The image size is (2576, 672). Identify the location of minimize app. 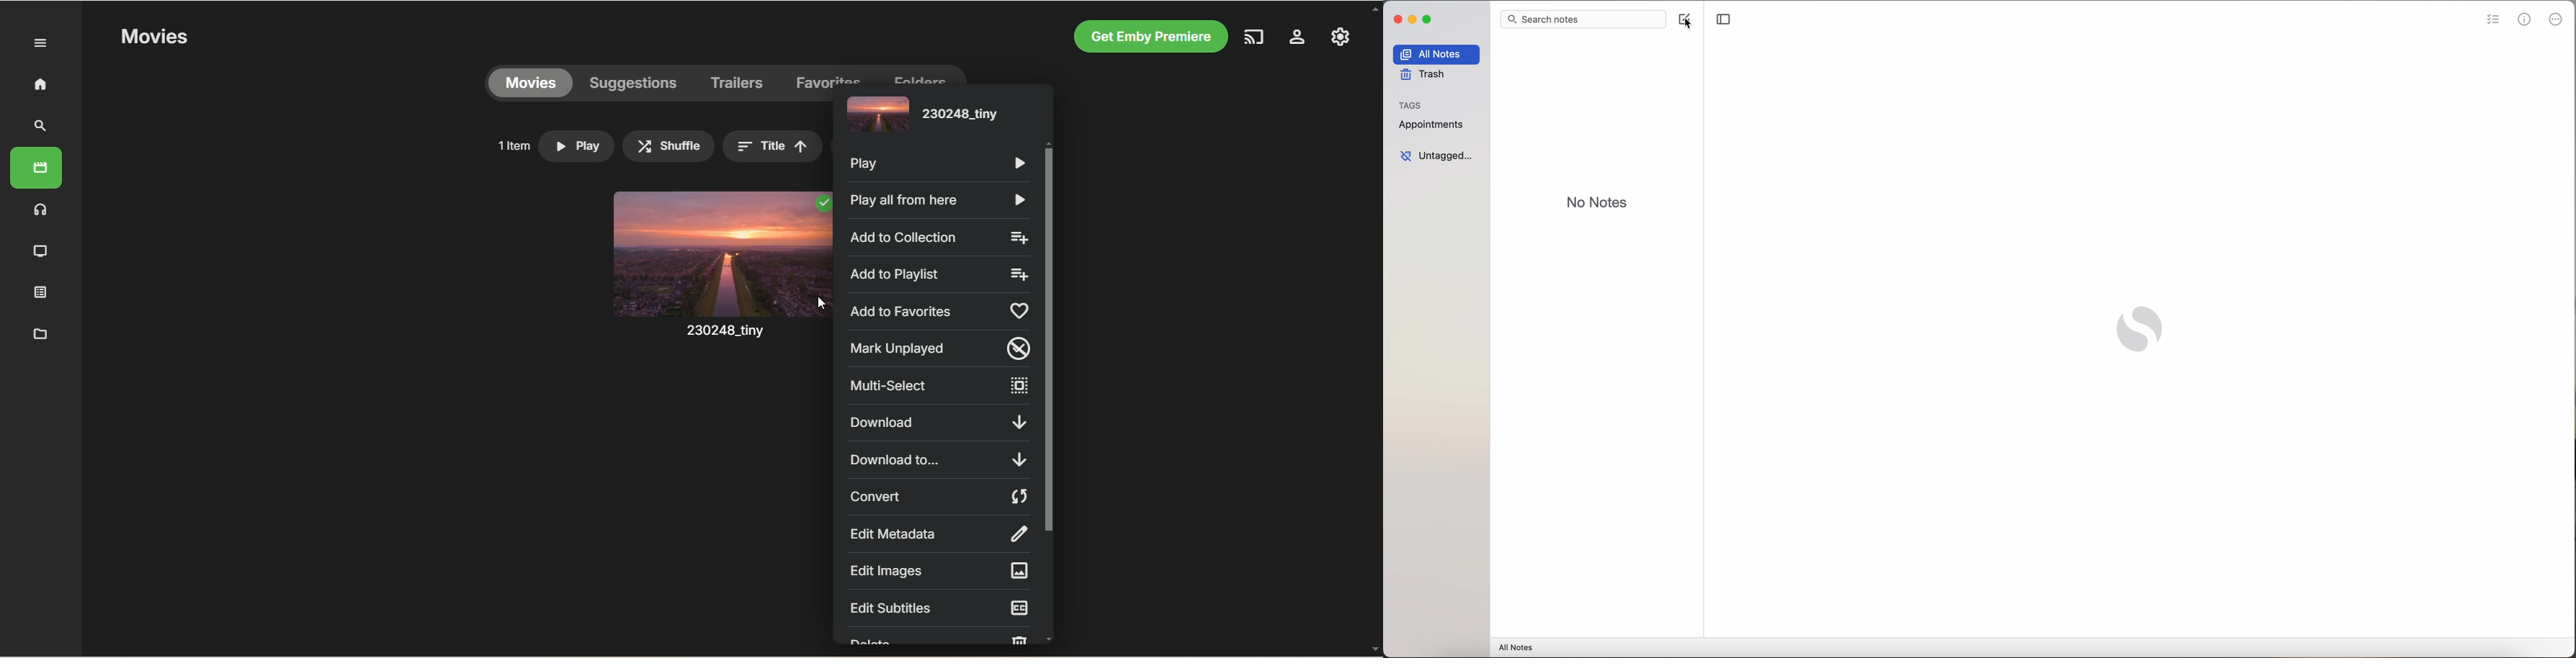
(1414, 21).